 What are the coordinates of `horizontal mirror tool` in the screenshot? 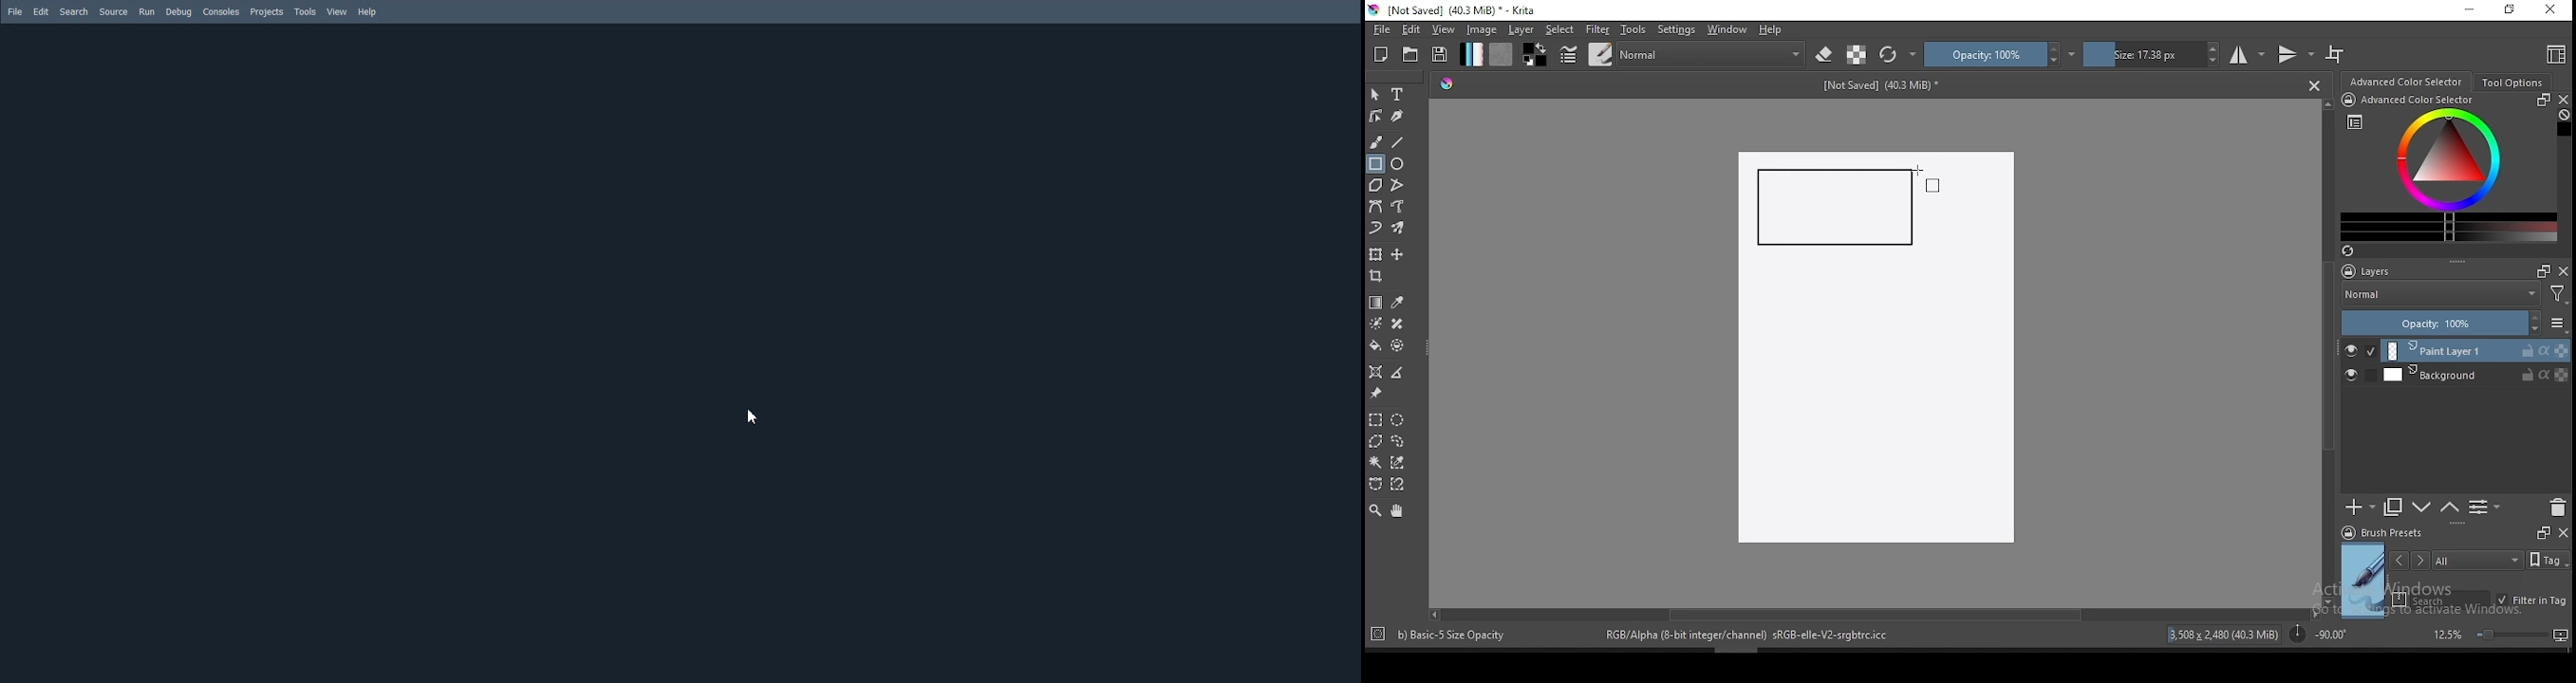 It's located at (2248, 54).